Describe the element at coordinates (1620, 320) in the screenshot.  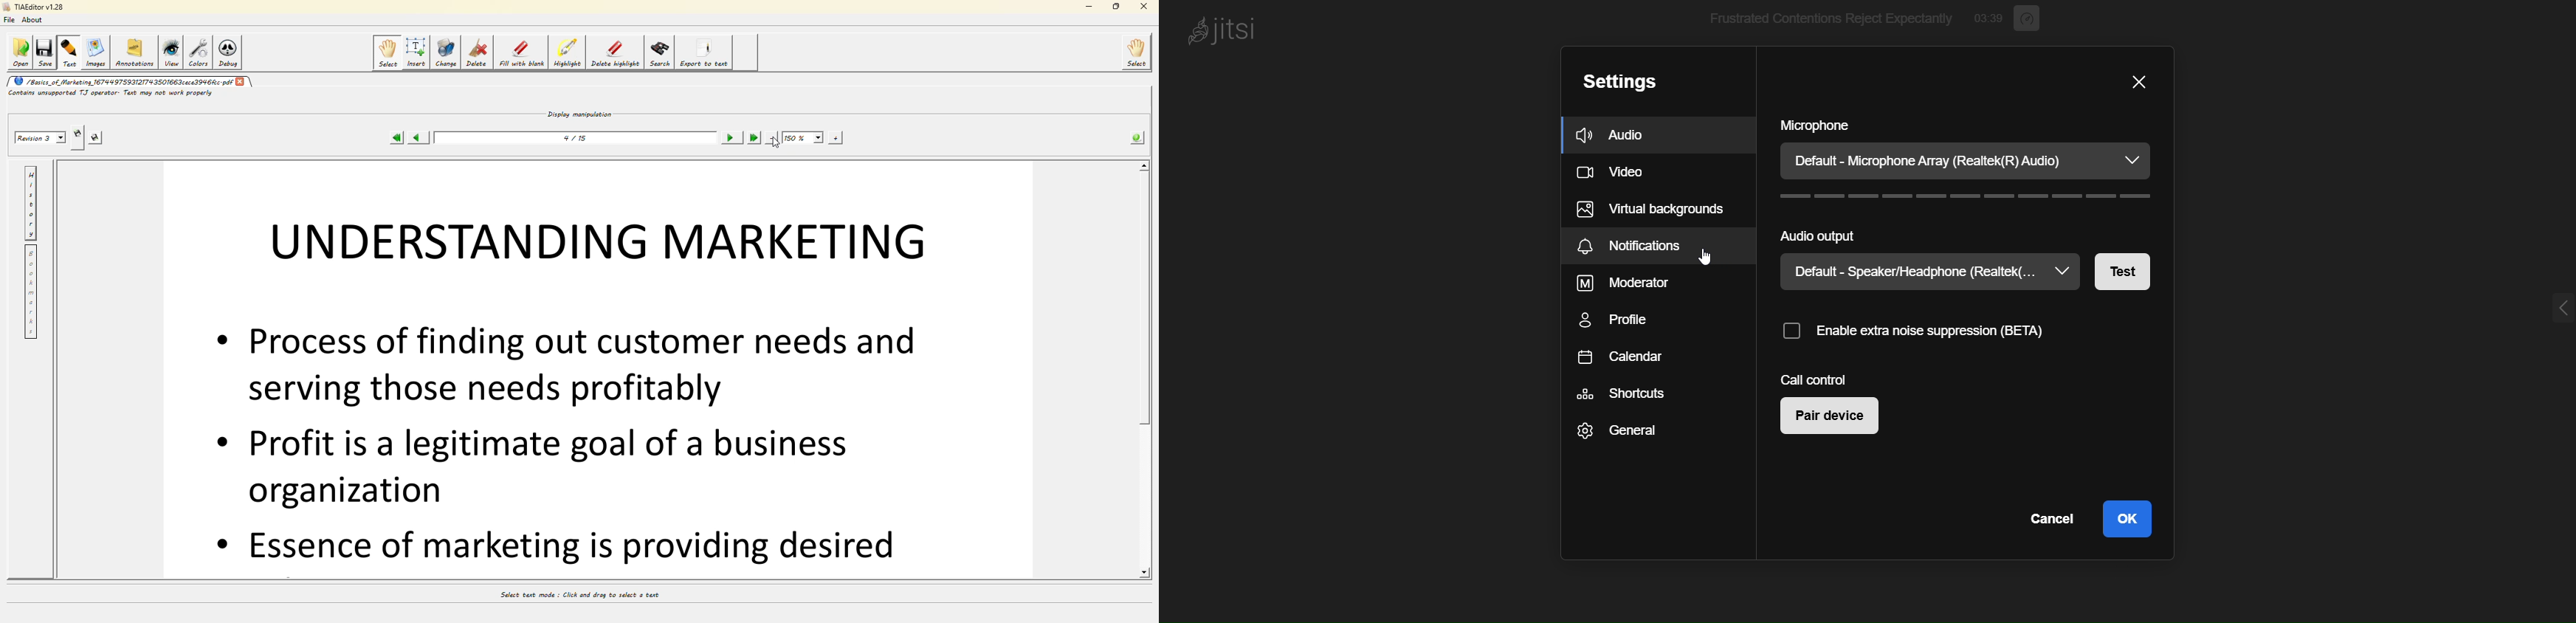
I see `profile` at that location.